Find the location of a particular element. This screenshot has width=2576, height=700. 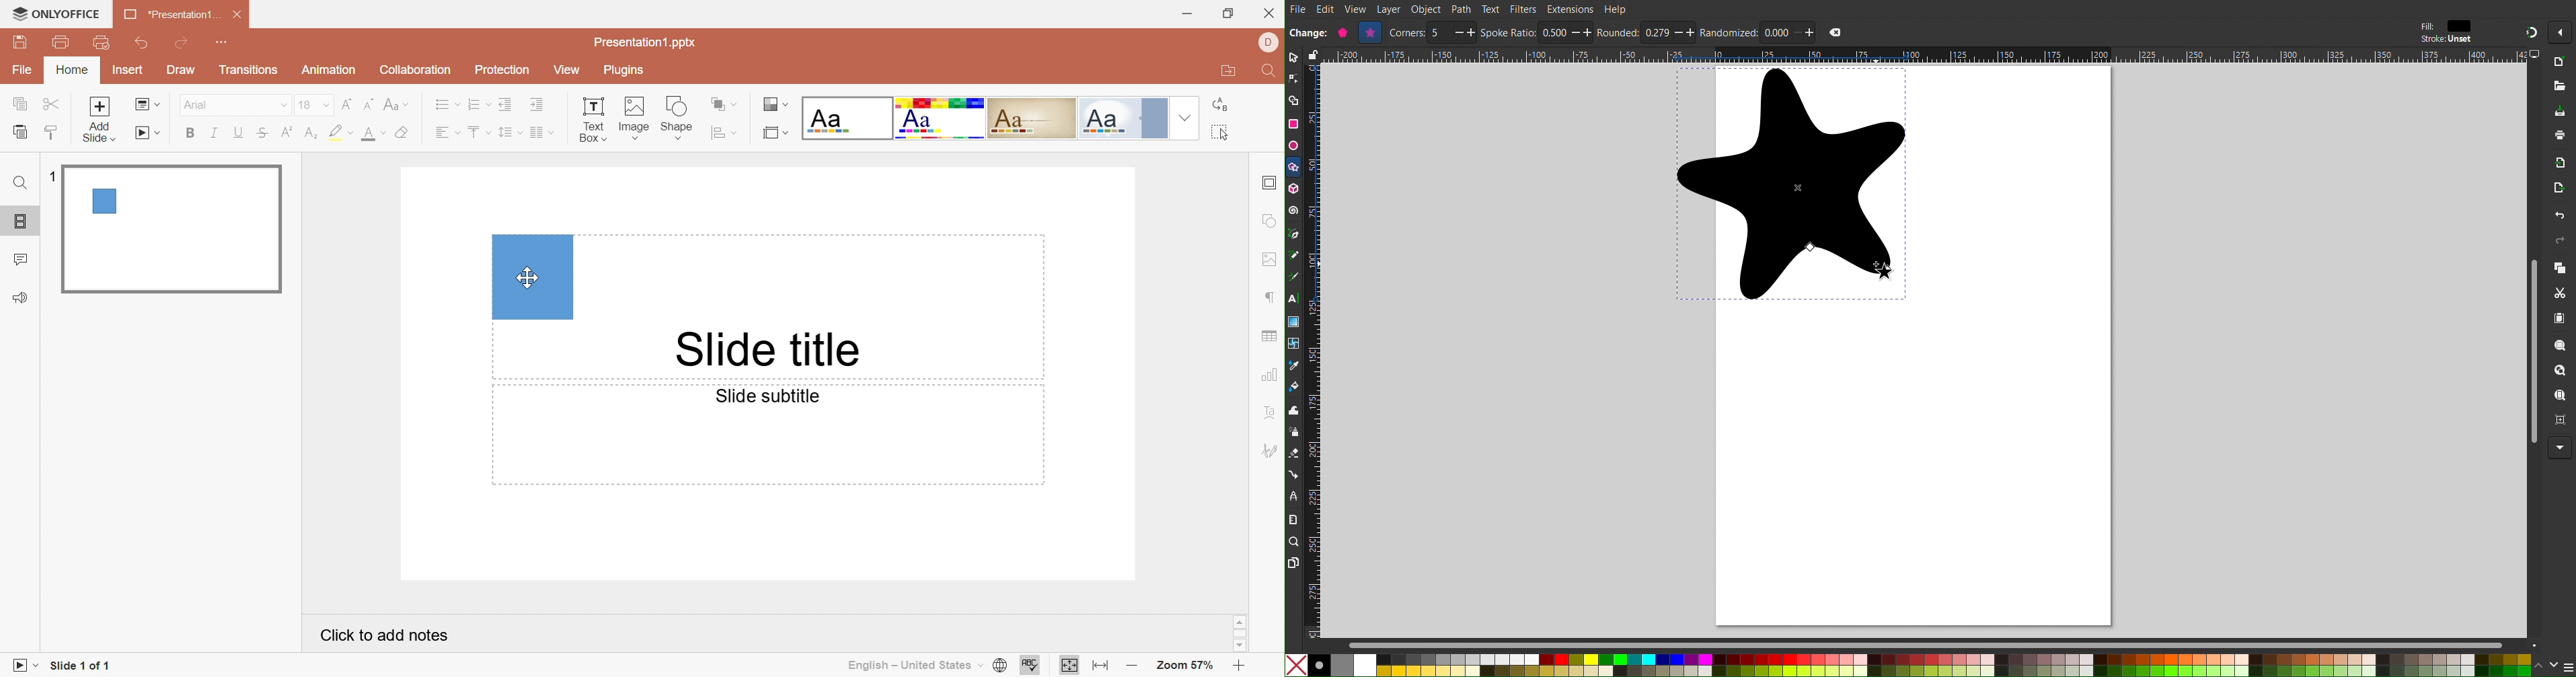

Pages is located at coordinates (1293, 564).